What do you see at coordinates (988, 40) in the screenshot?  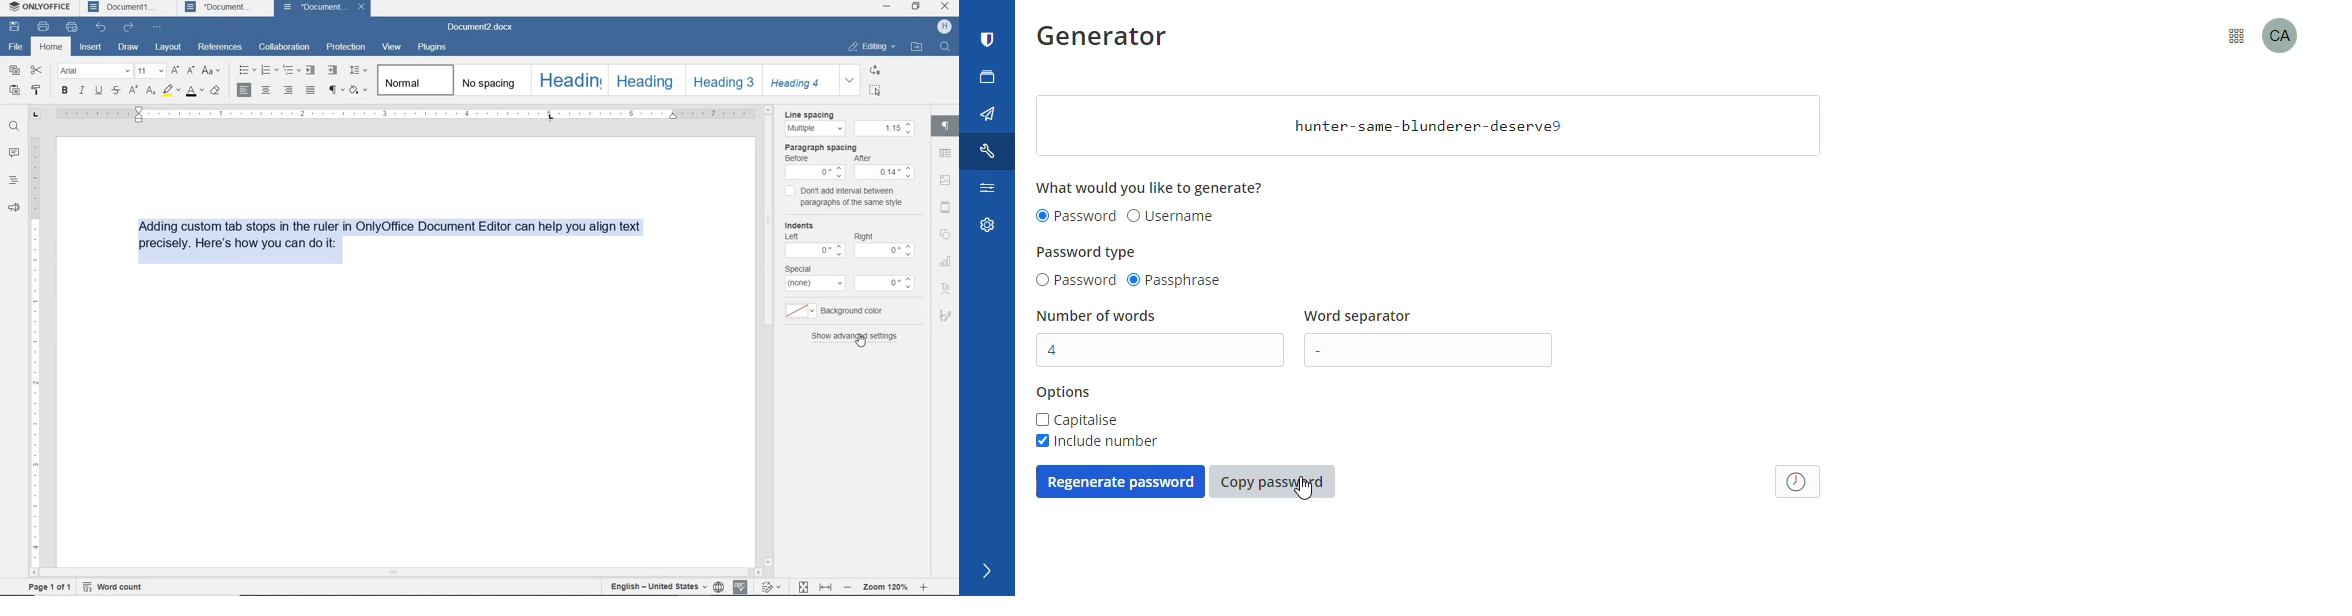 I see `bitwarden logo` at bounding box center [988, 40].